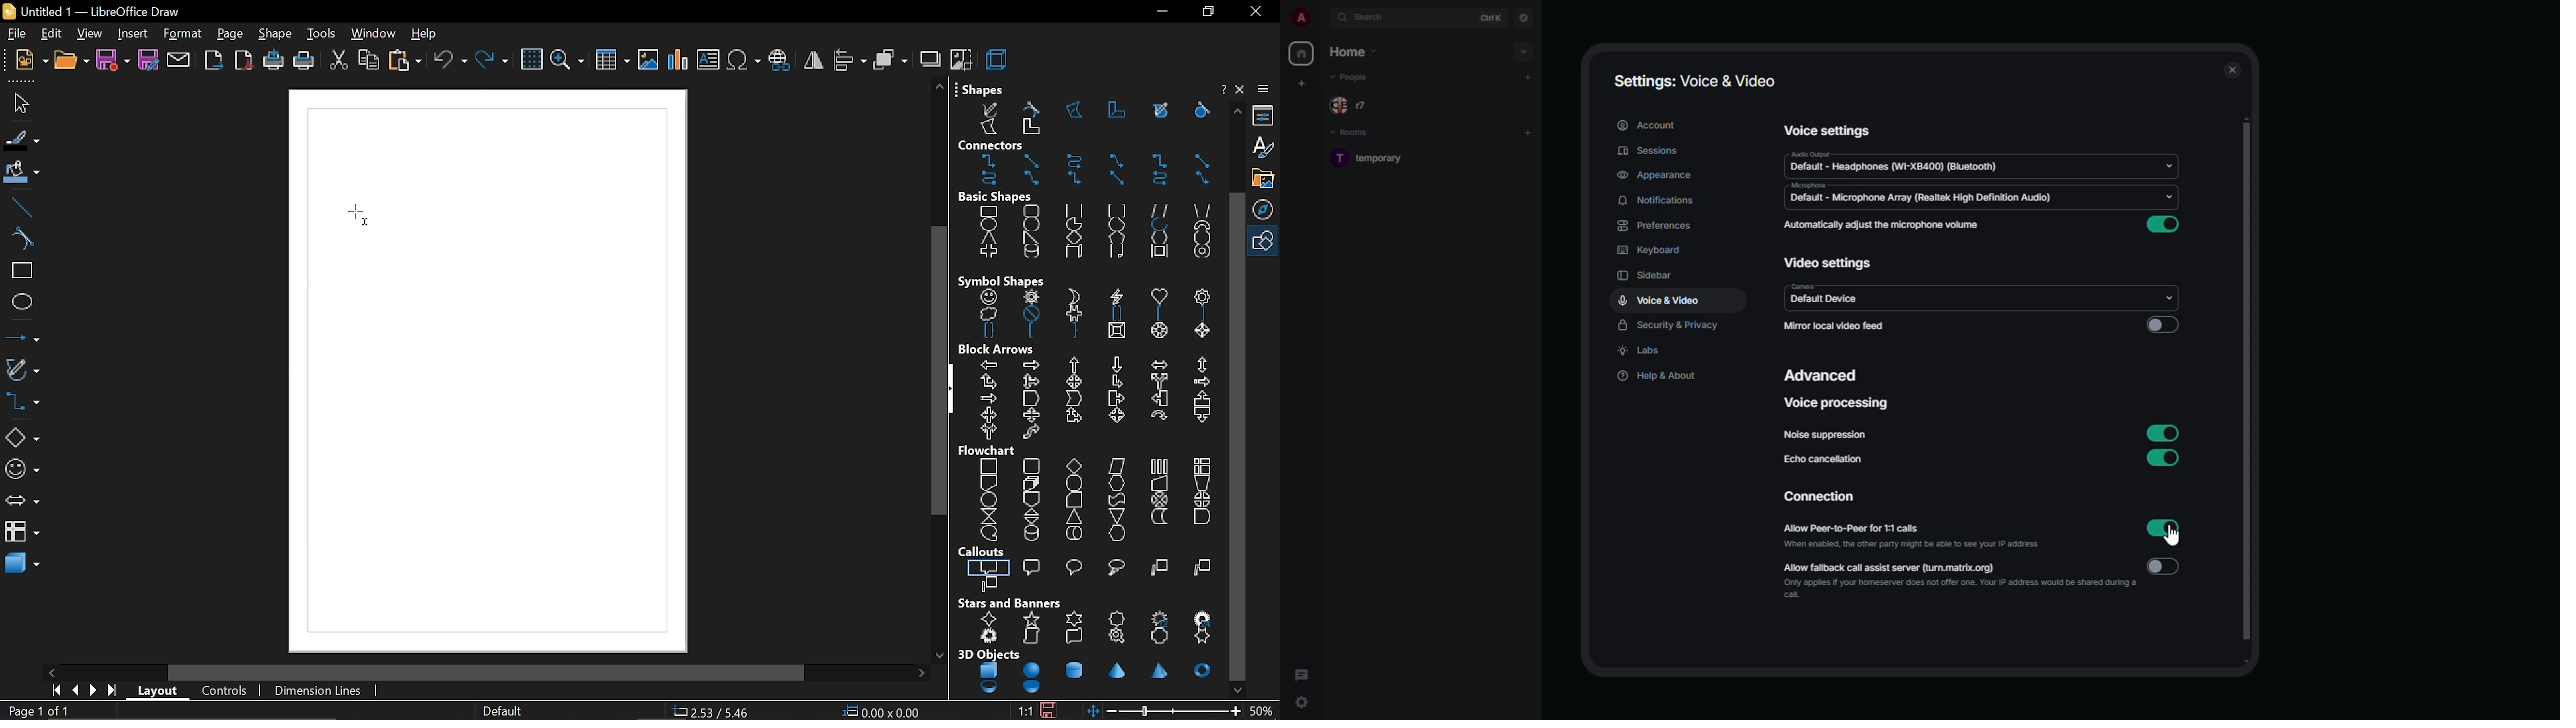 The width and height of the screenshot is (2576, 728). I want to click on home, so click(1353, 52).